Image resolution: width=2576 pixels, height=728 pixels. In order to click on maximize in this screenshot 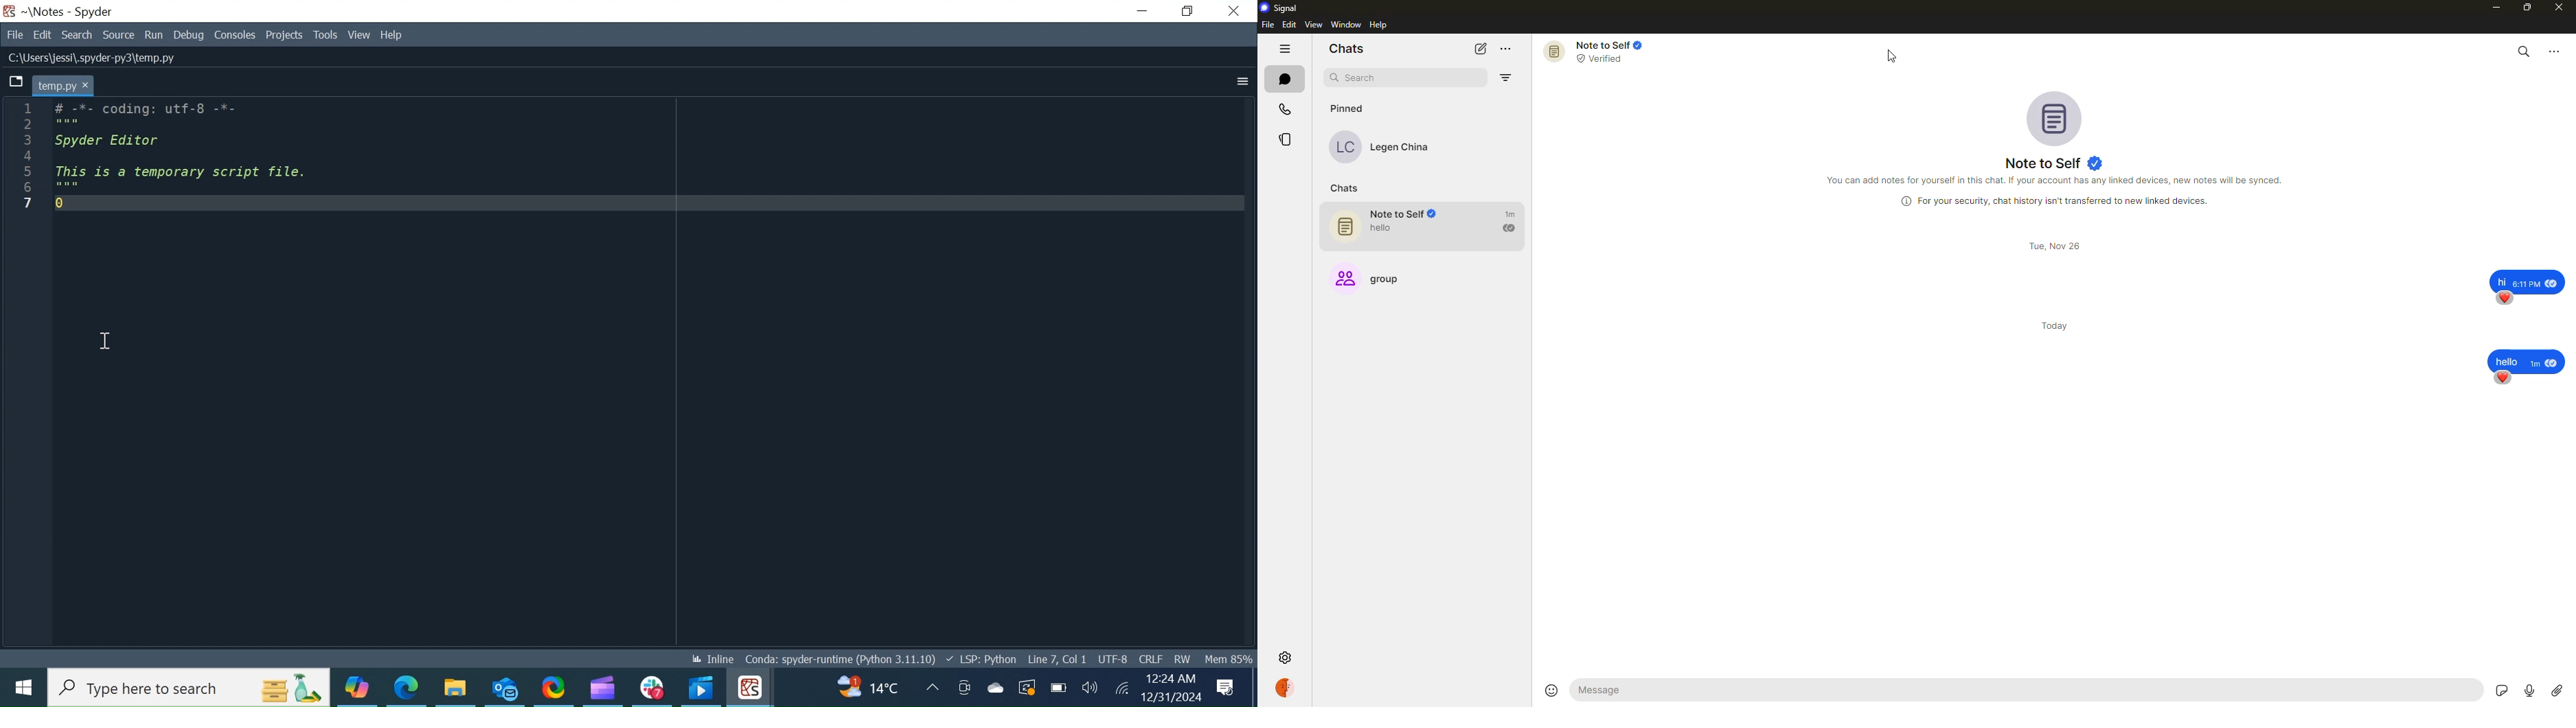, I will do `click(2525, 9)`.